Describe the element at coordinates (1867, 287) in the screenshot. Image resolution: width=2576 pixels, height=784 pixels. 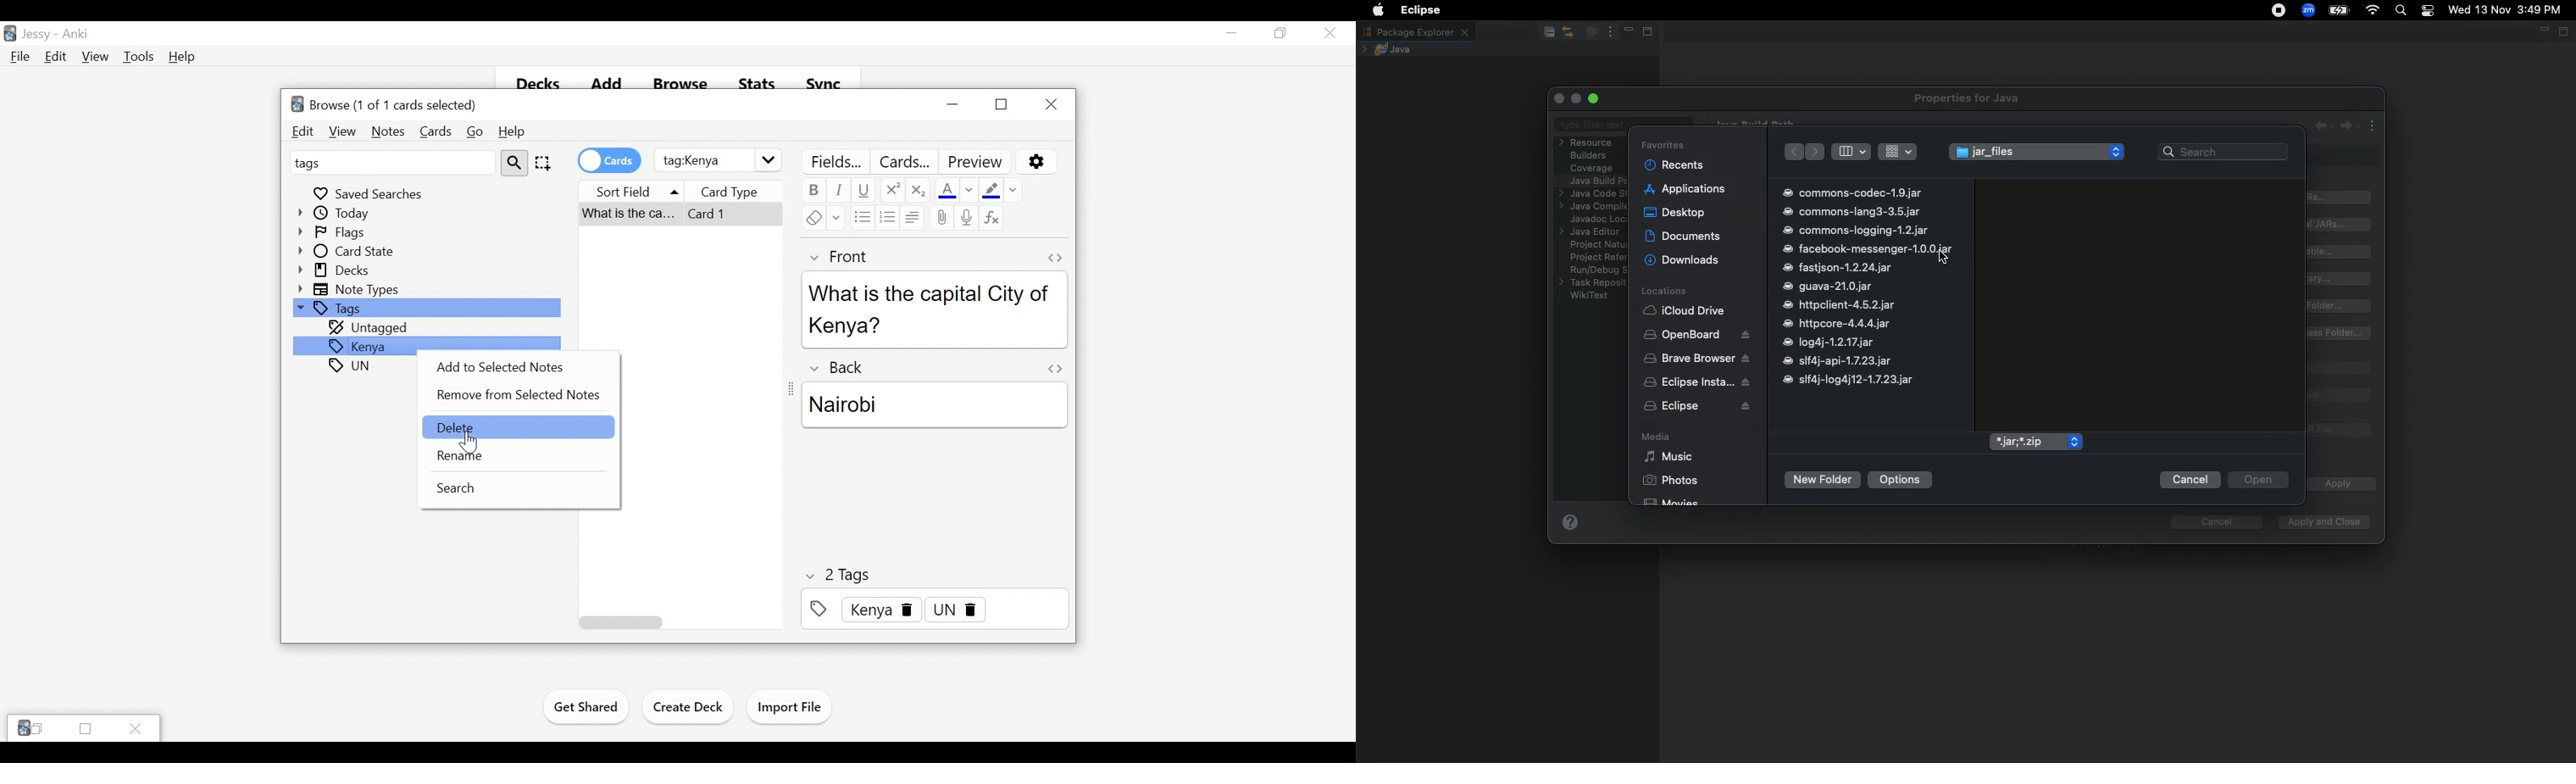
I see `commons-codec-1.9.jar commons-lang3-3.5.jar commons-logging-1.2.jar facebook-messenger-1.0.0.jar fastjson-1.2.24.jar guava-21.0.jar httpclient-4.5.2.jar httpcore-4.4.4.jar log4j-1.2.17.jar slf4j-api-1.7.23.jar slf4j-log4j12-1.7.23.jar` at that location.